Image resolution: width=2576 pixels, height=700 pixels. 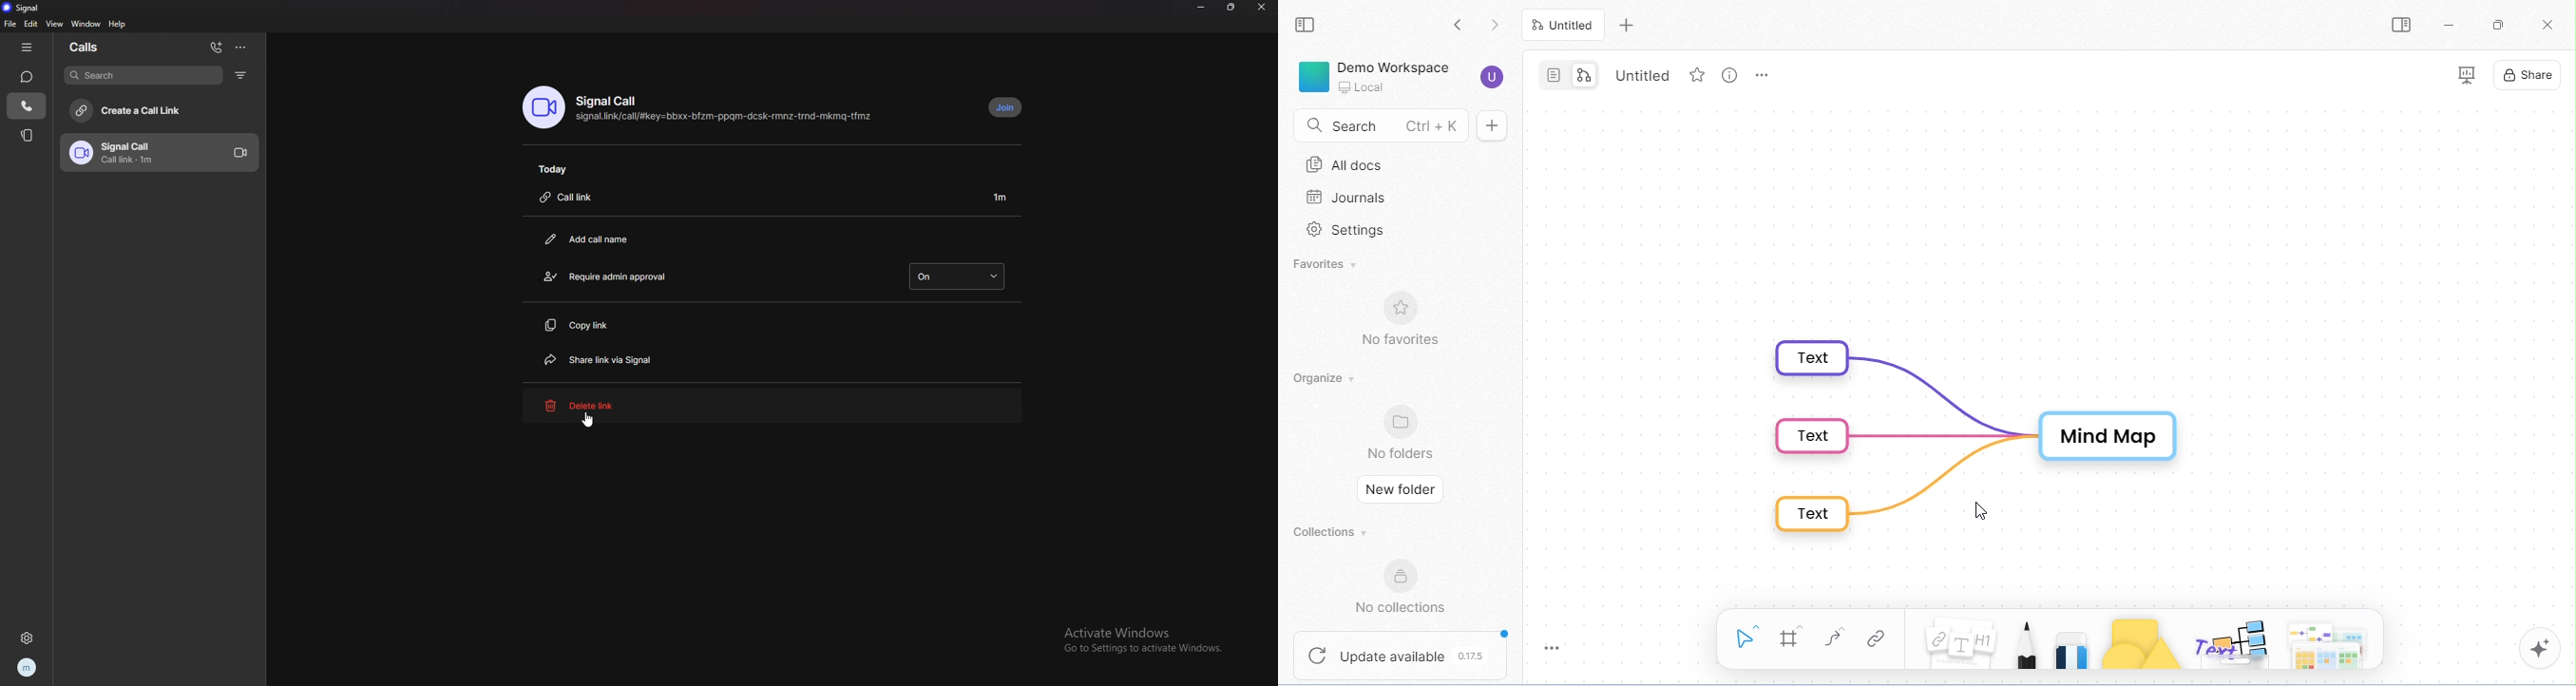 I want to click on favorites, so click(x=1330, y=264).